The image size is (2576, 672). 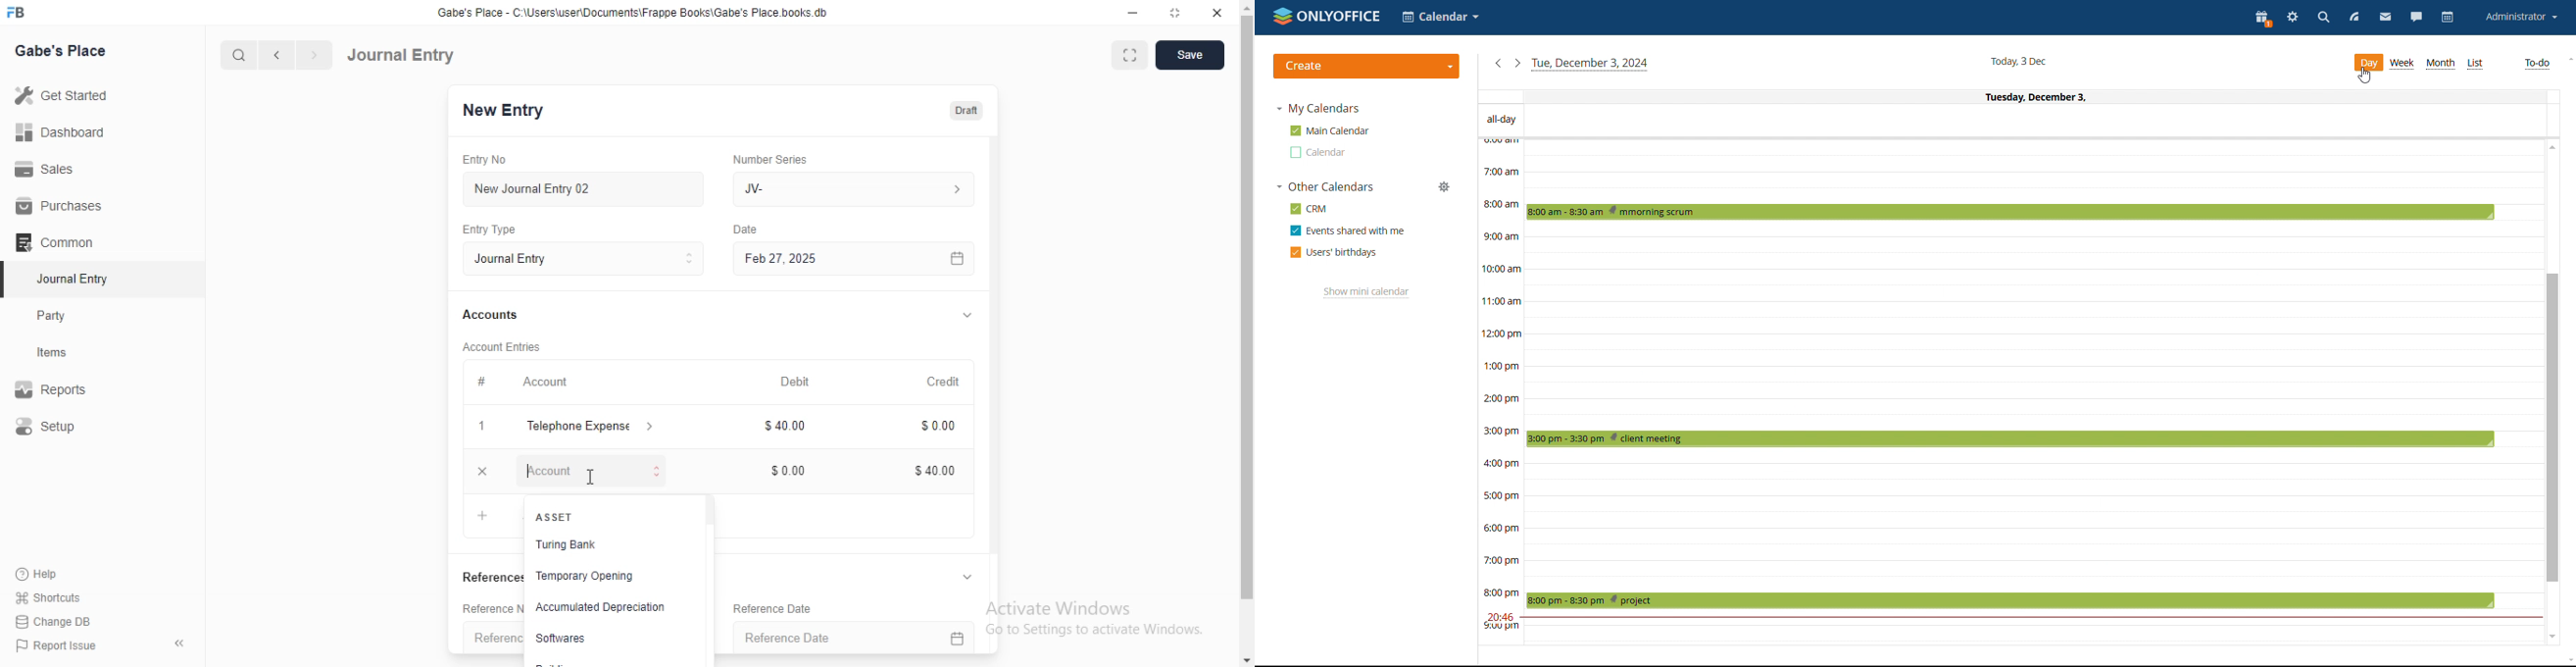 I want to click on ‘Common, so click(x=56, y=241).